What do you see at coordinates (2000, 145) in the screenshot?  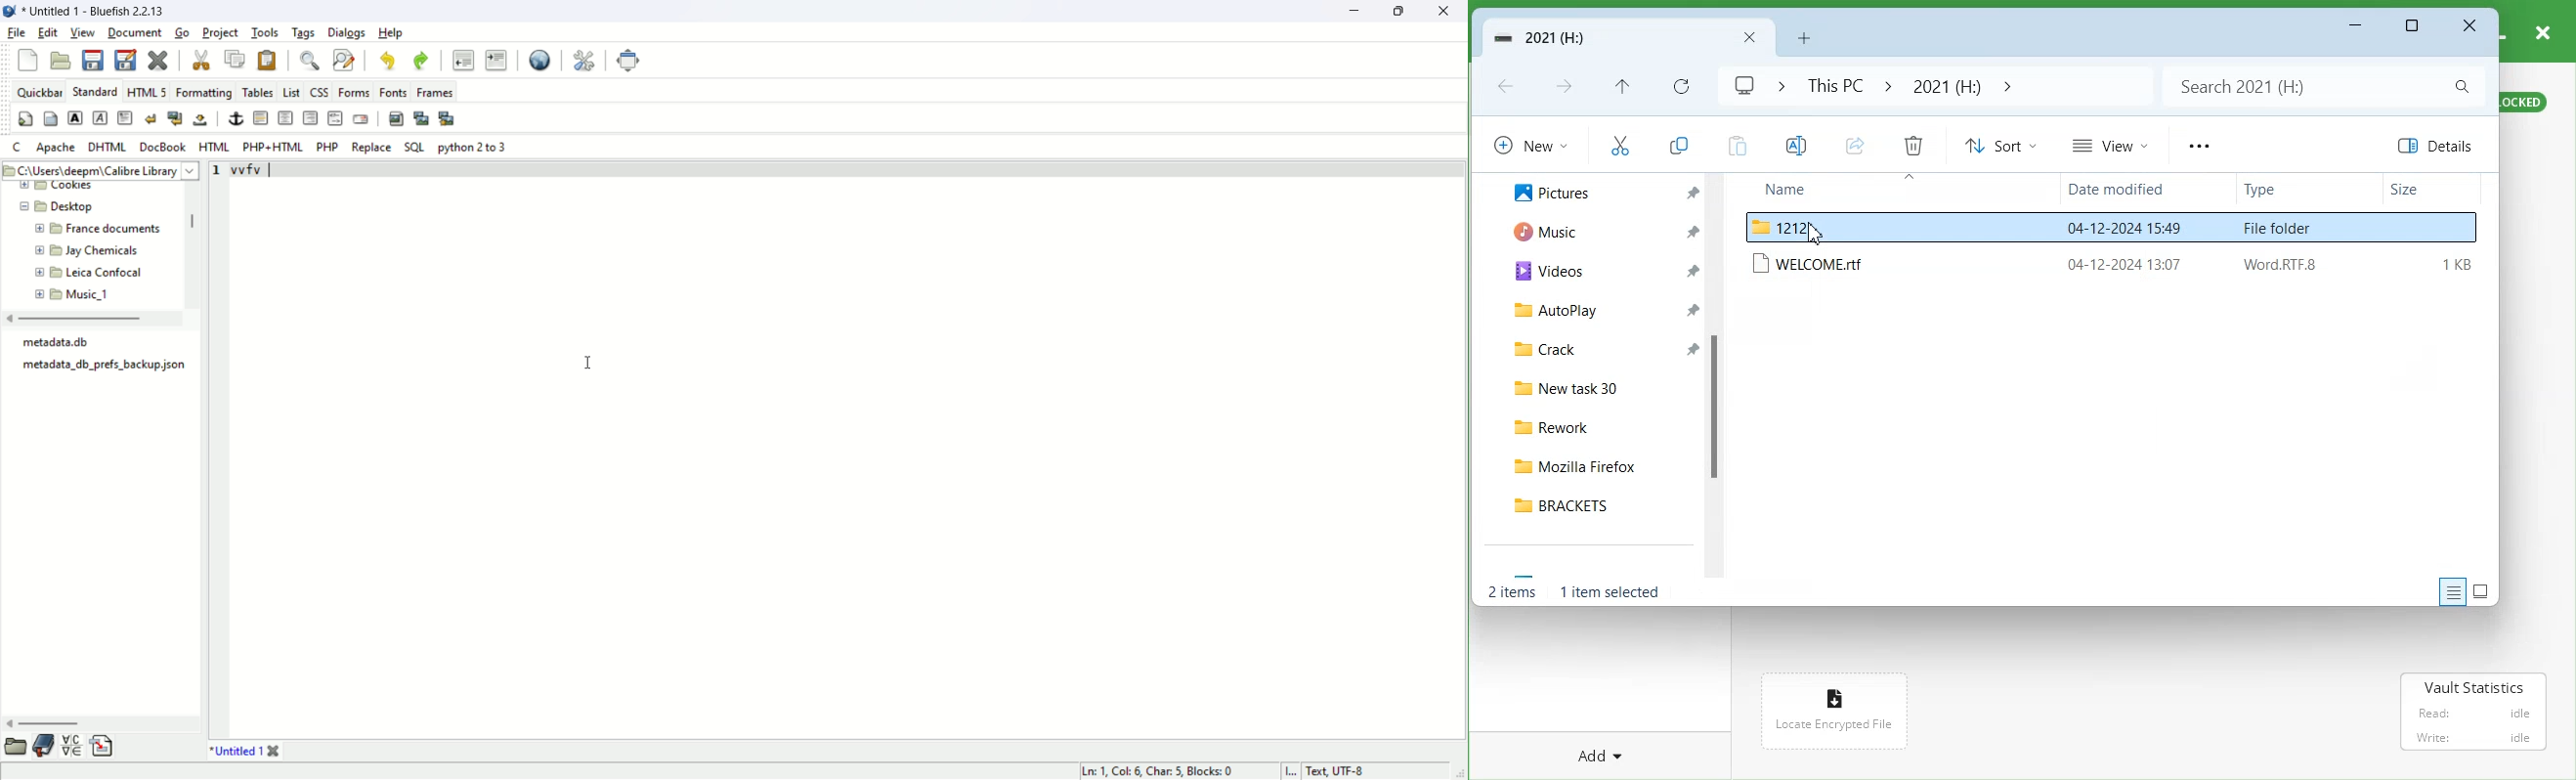 I see `Sort` at bounding box center [2000, 145].